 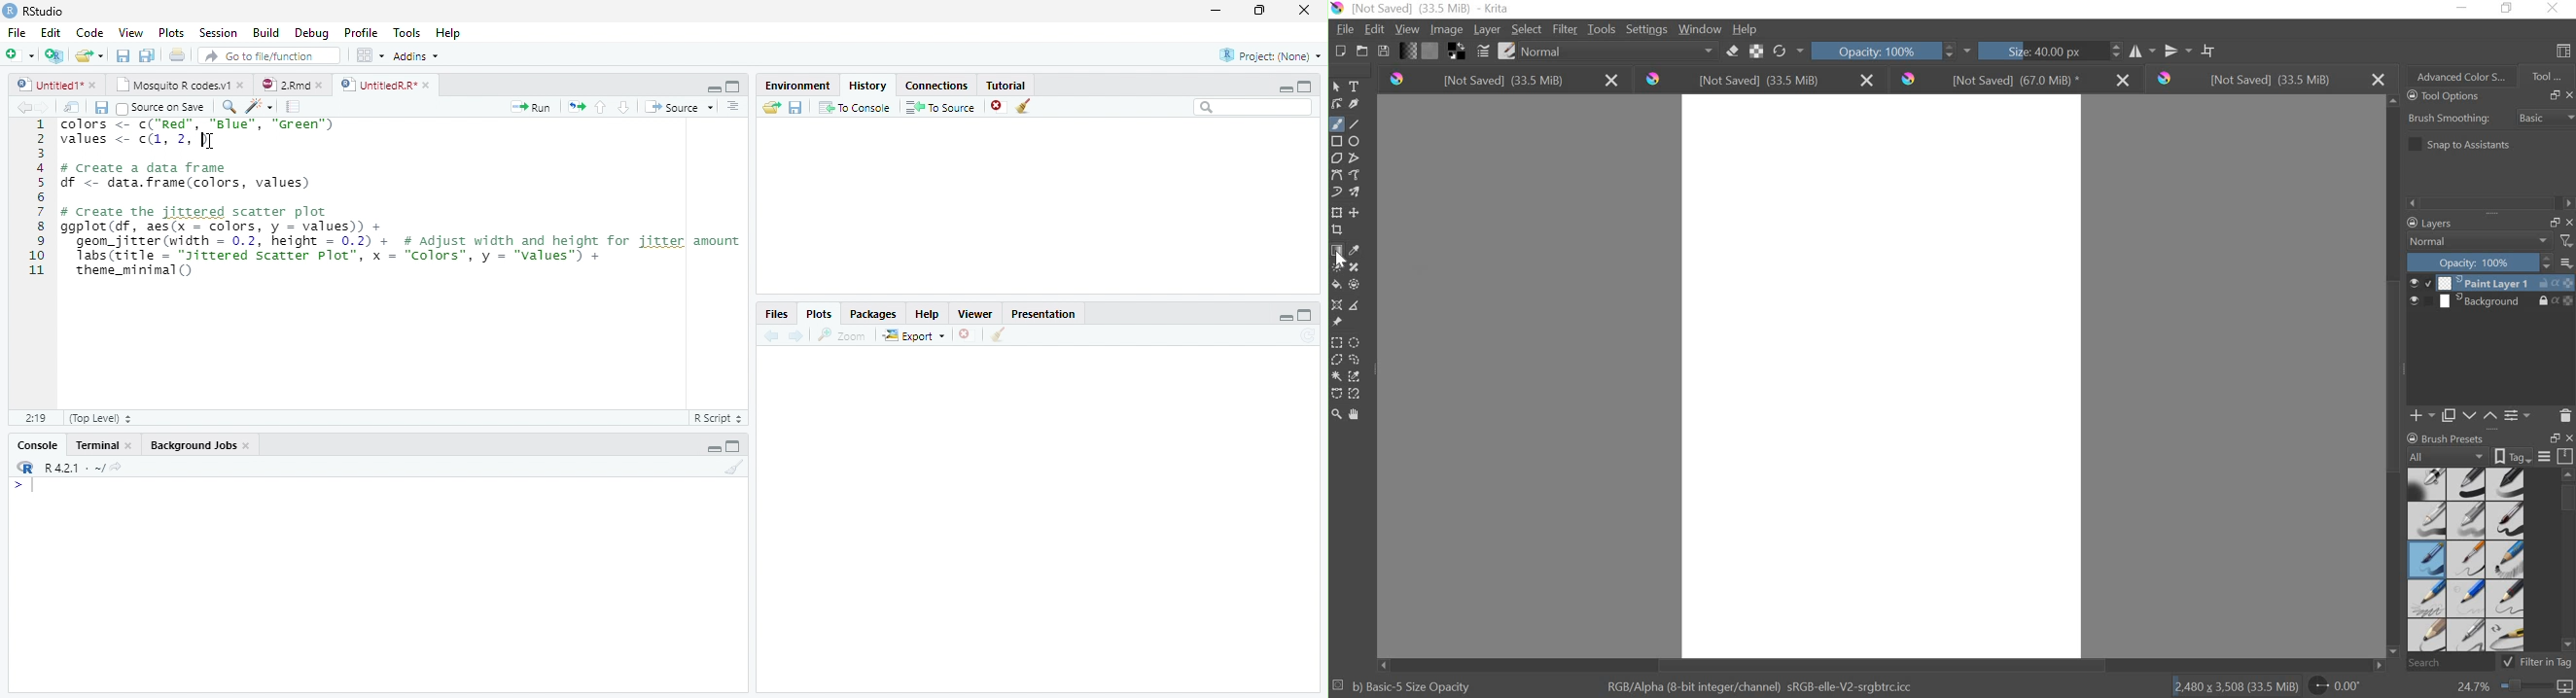 What do you see at coordinates (1254, 107) in the screenshot?
I see `Search bar` at bounding box center [1254, 107].